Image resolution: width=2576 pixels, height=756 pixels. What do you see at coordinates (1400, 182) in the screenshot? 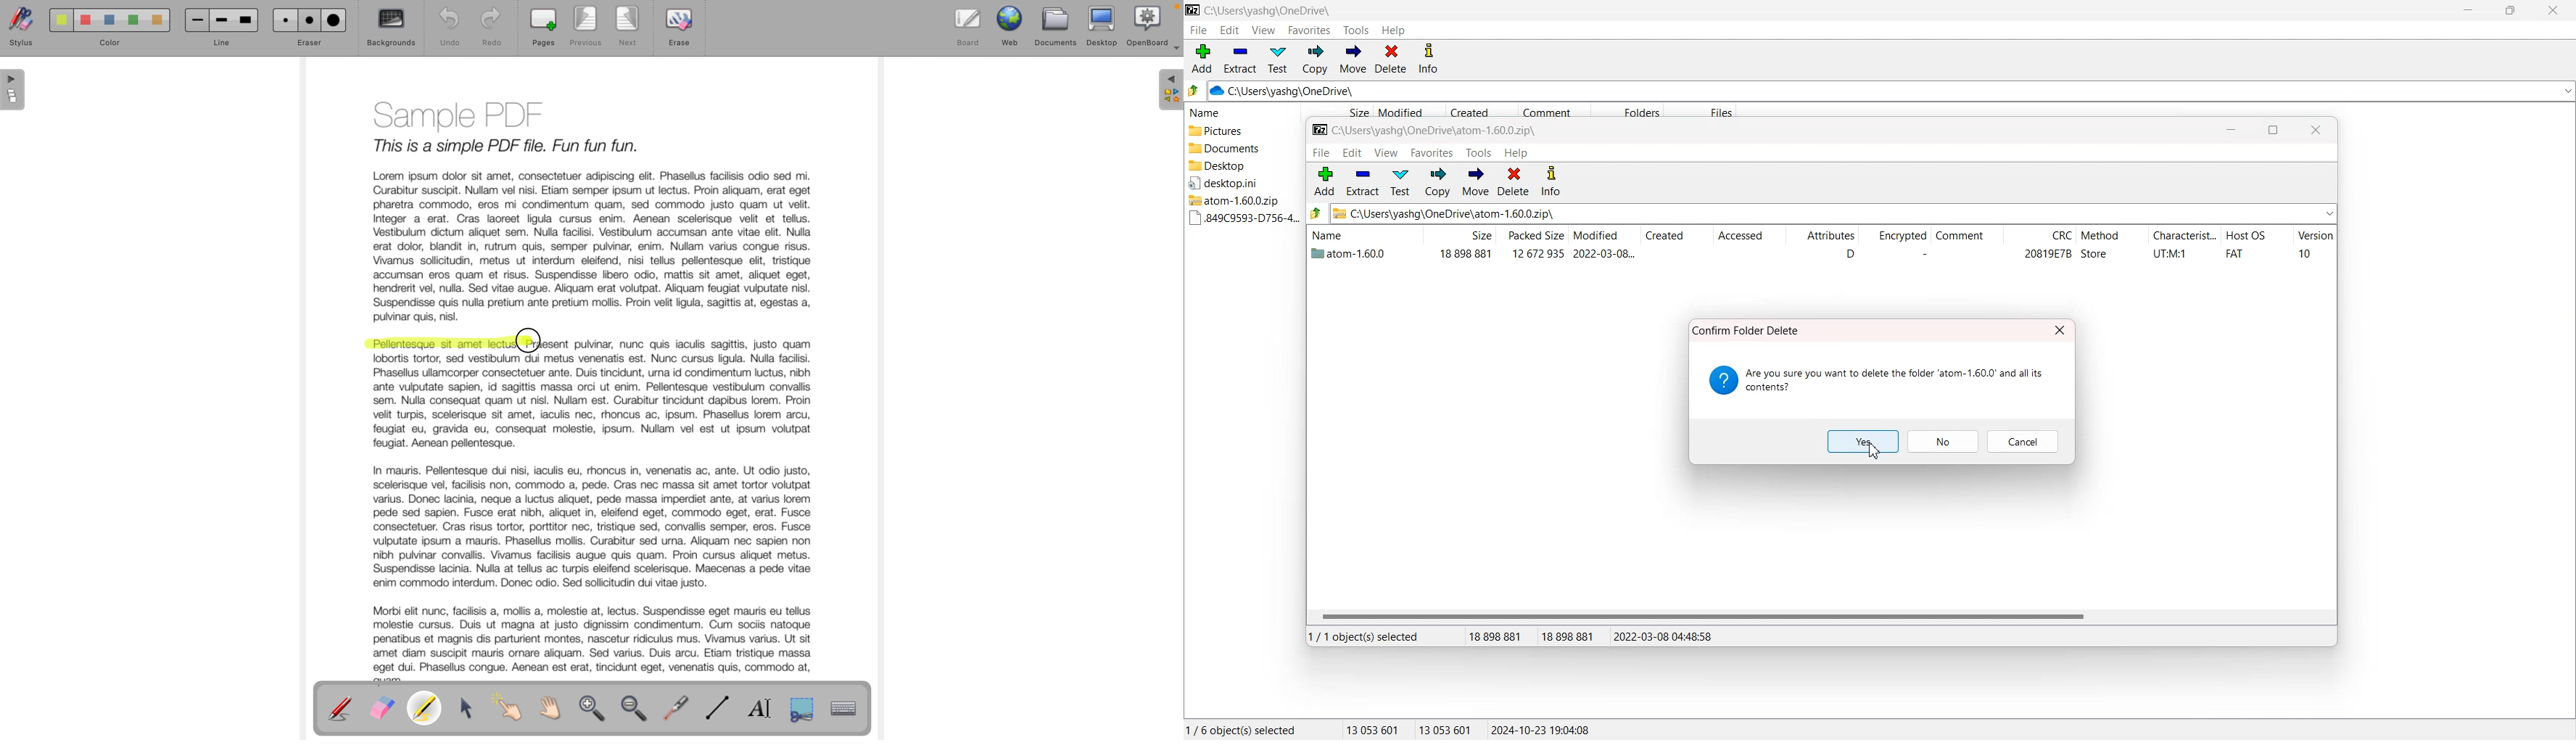
I see `test` at bounding box center [1400, 182].